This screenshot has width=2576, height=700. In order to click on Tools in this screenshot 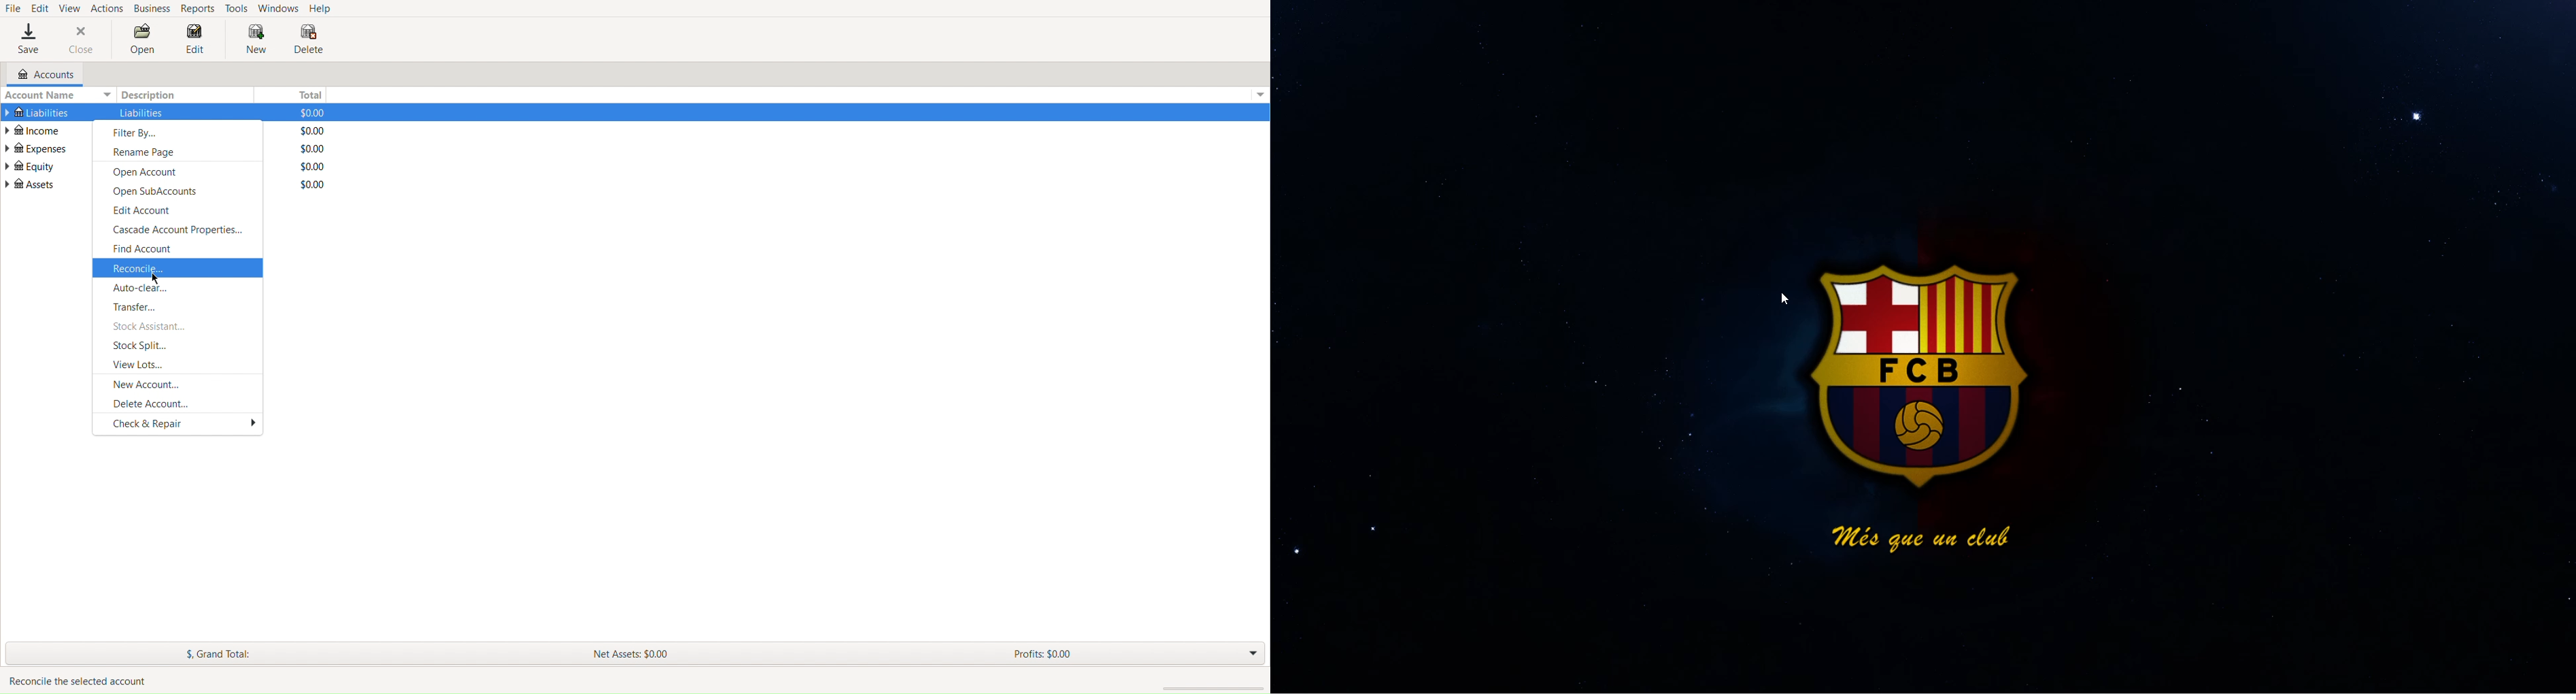, I will do `click(237, 7)`.